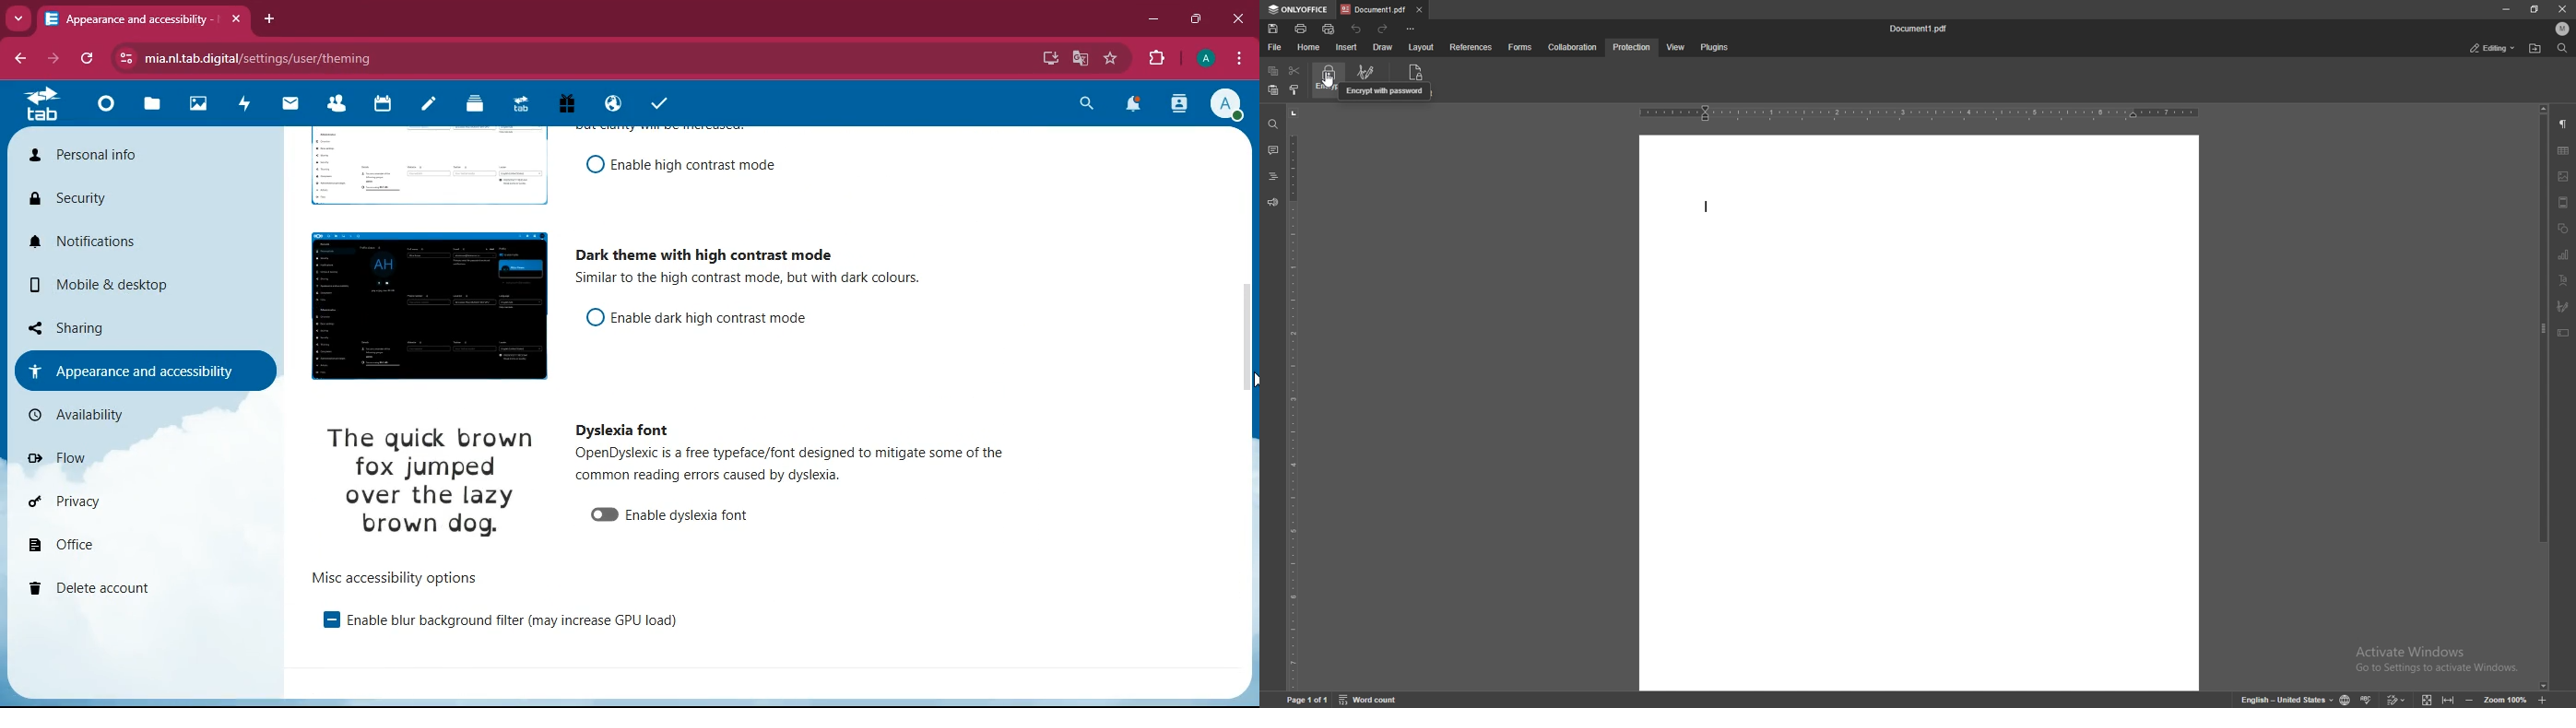 Image resolution: width=2576 pixels, height=728 pixels. Describe the element at coordinates (2563, 125) in the screenshot. I see `paragraph` at that location.